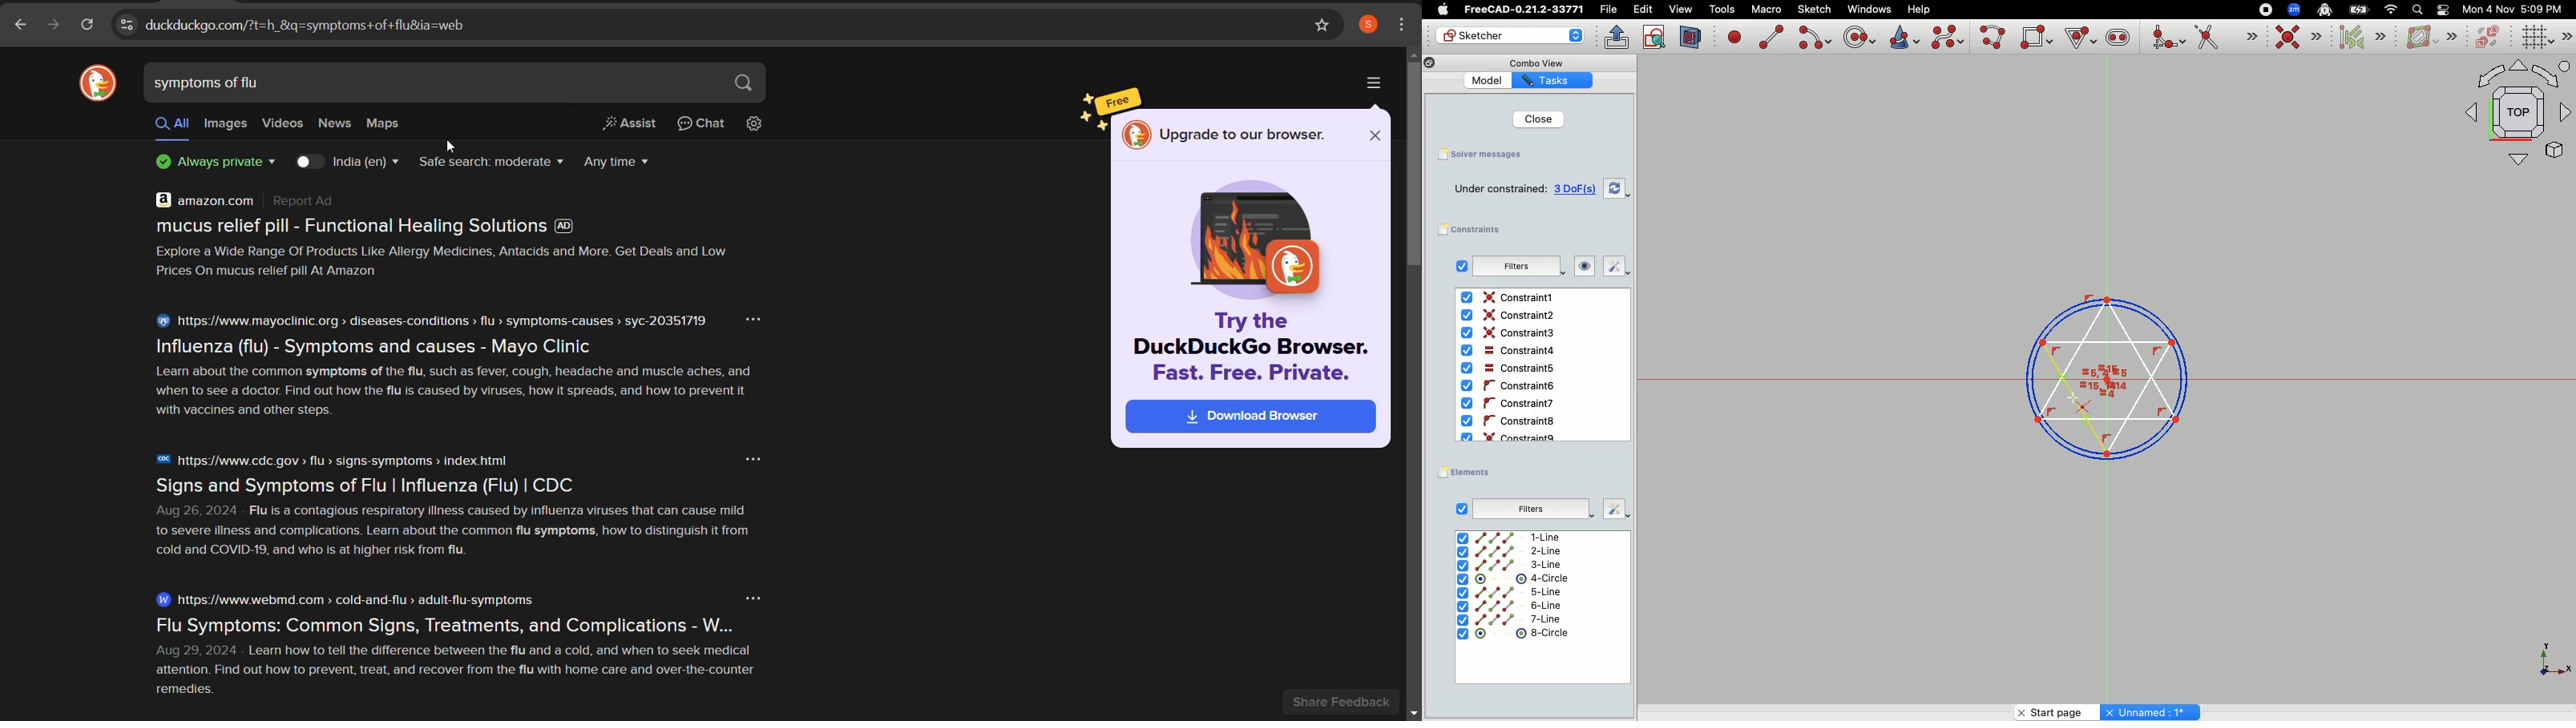  I want to click on Create conic, so click(1903, 36).